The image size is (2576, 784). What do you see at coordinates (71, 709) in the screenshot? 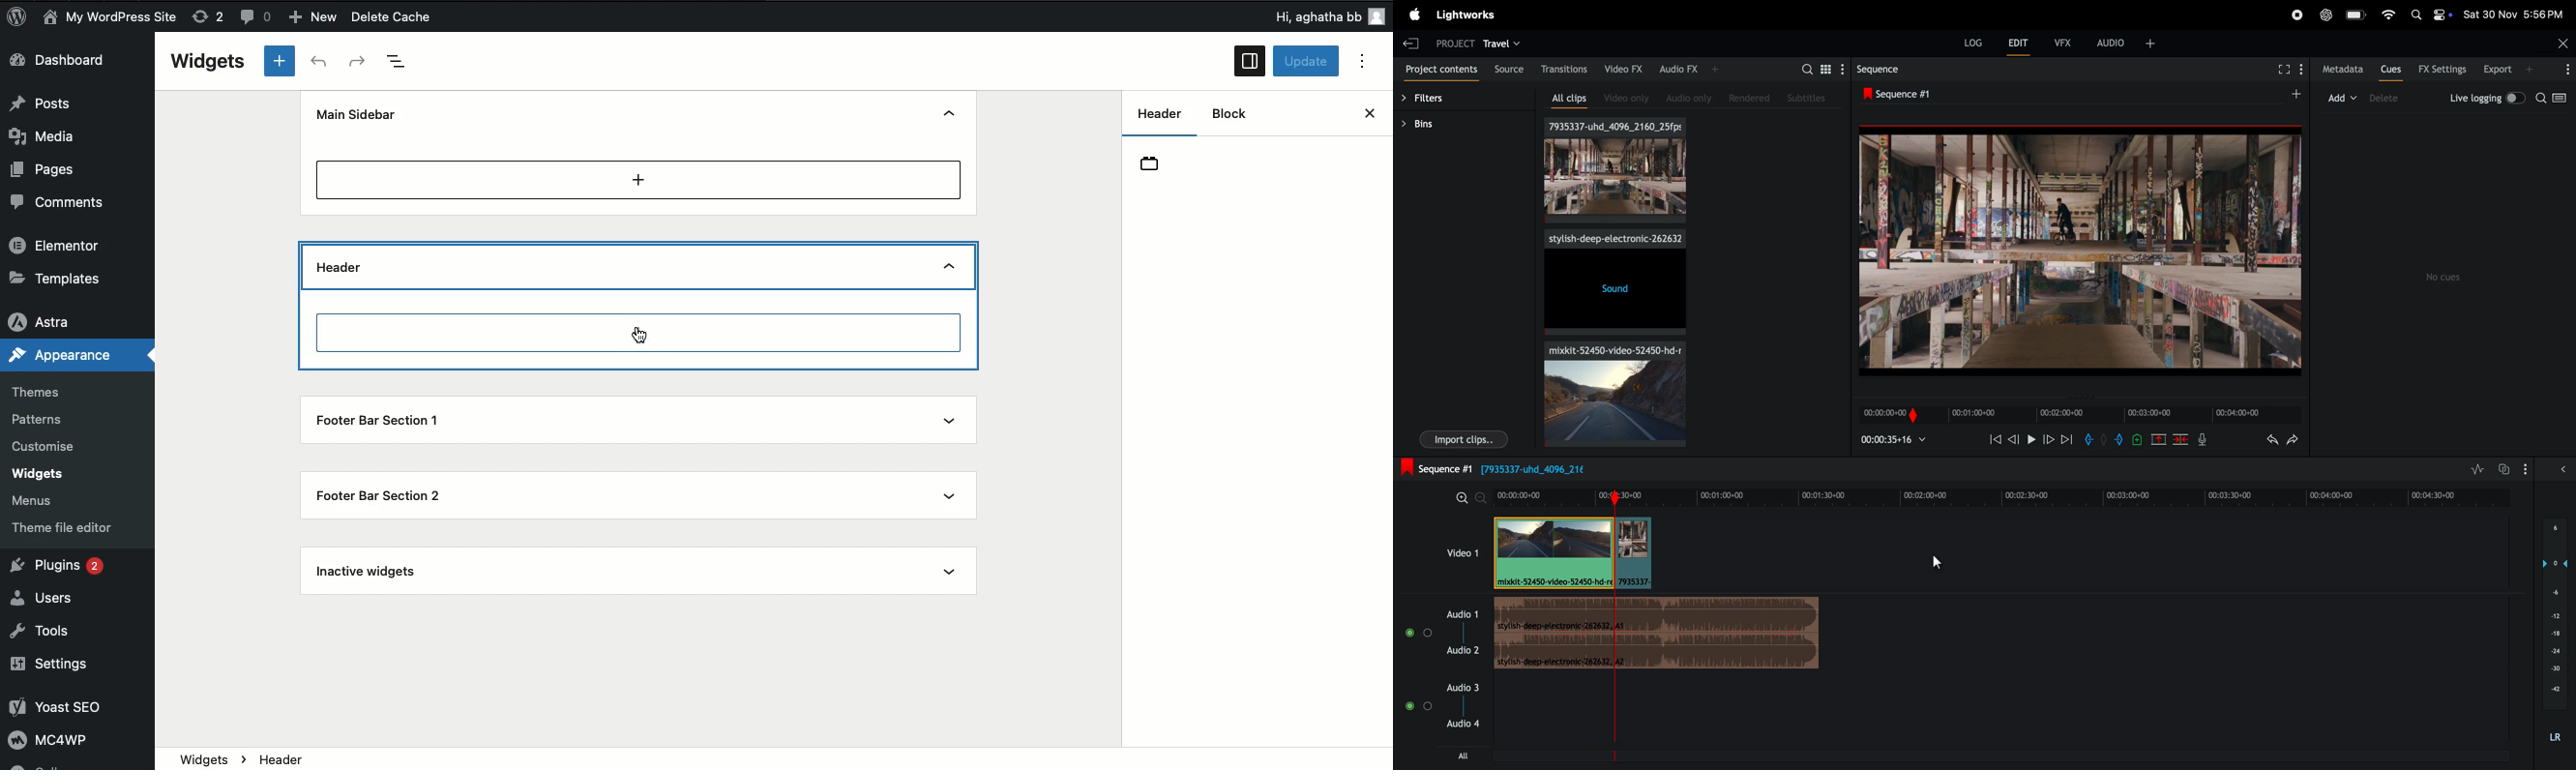
I see `Yoast SEO` at bounding box center [71, 709].